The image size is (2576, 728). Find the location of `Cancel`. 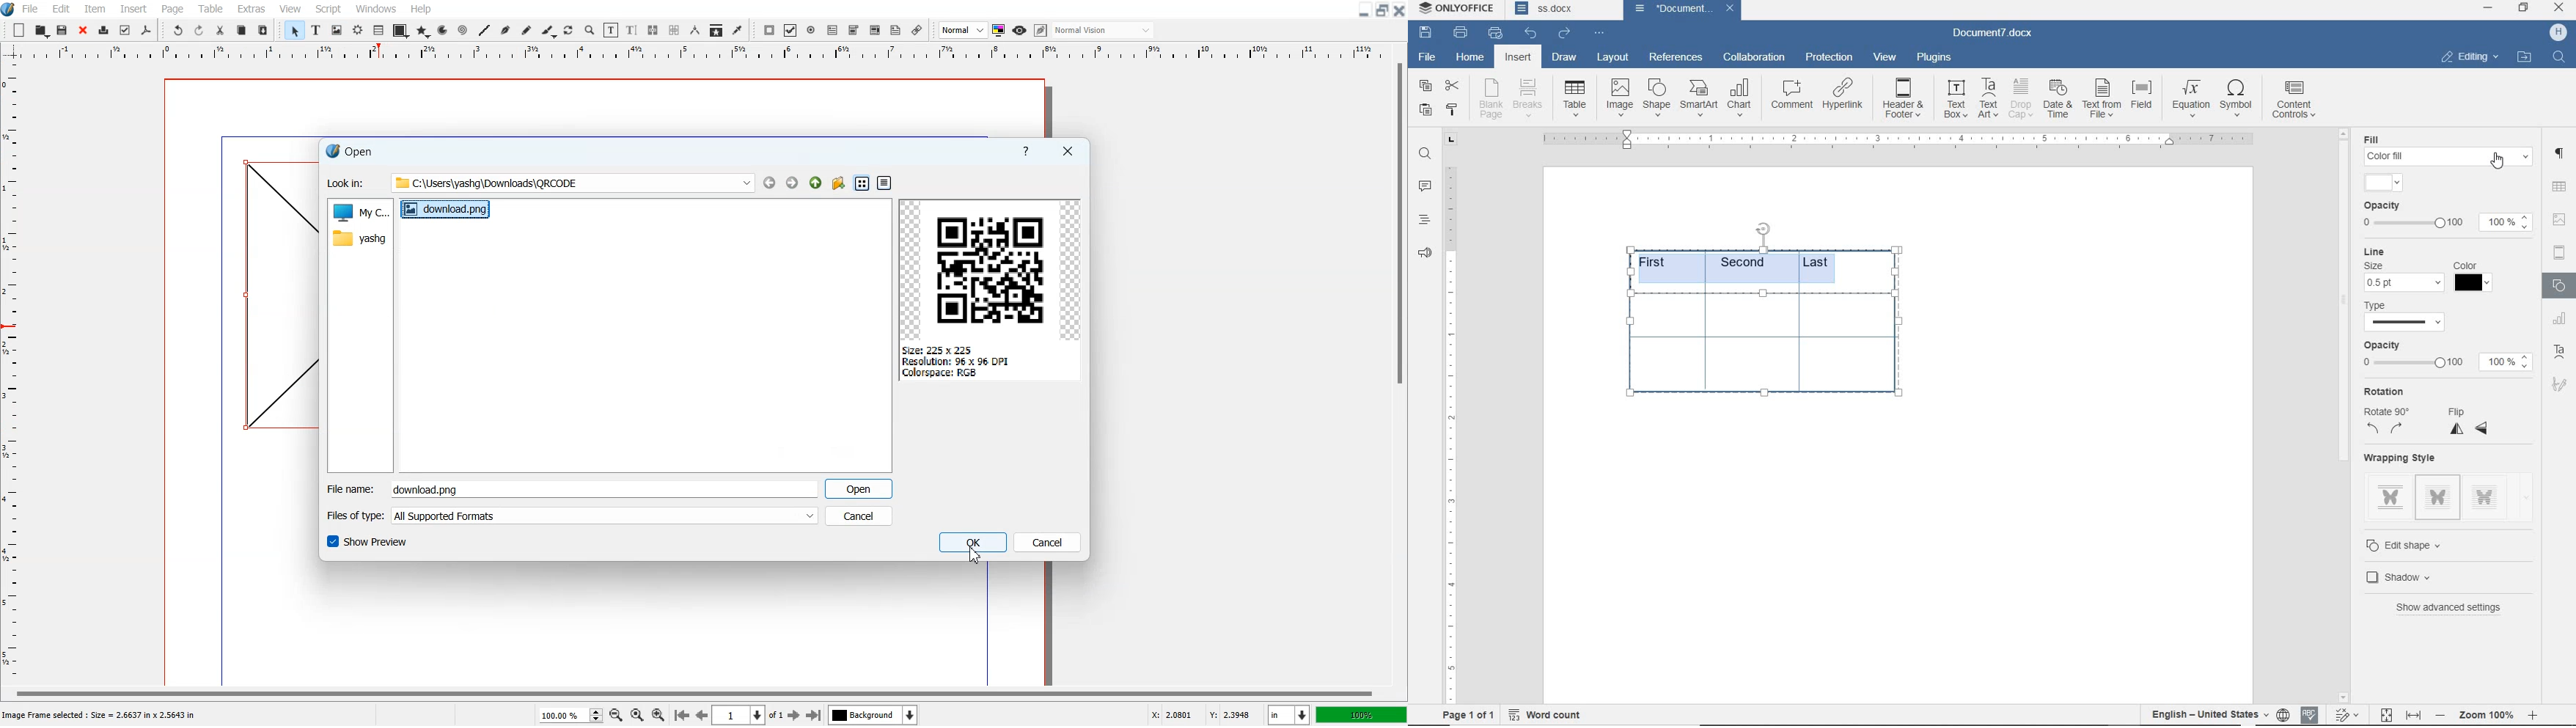

Cancel is located at coordinates (1047, 542).